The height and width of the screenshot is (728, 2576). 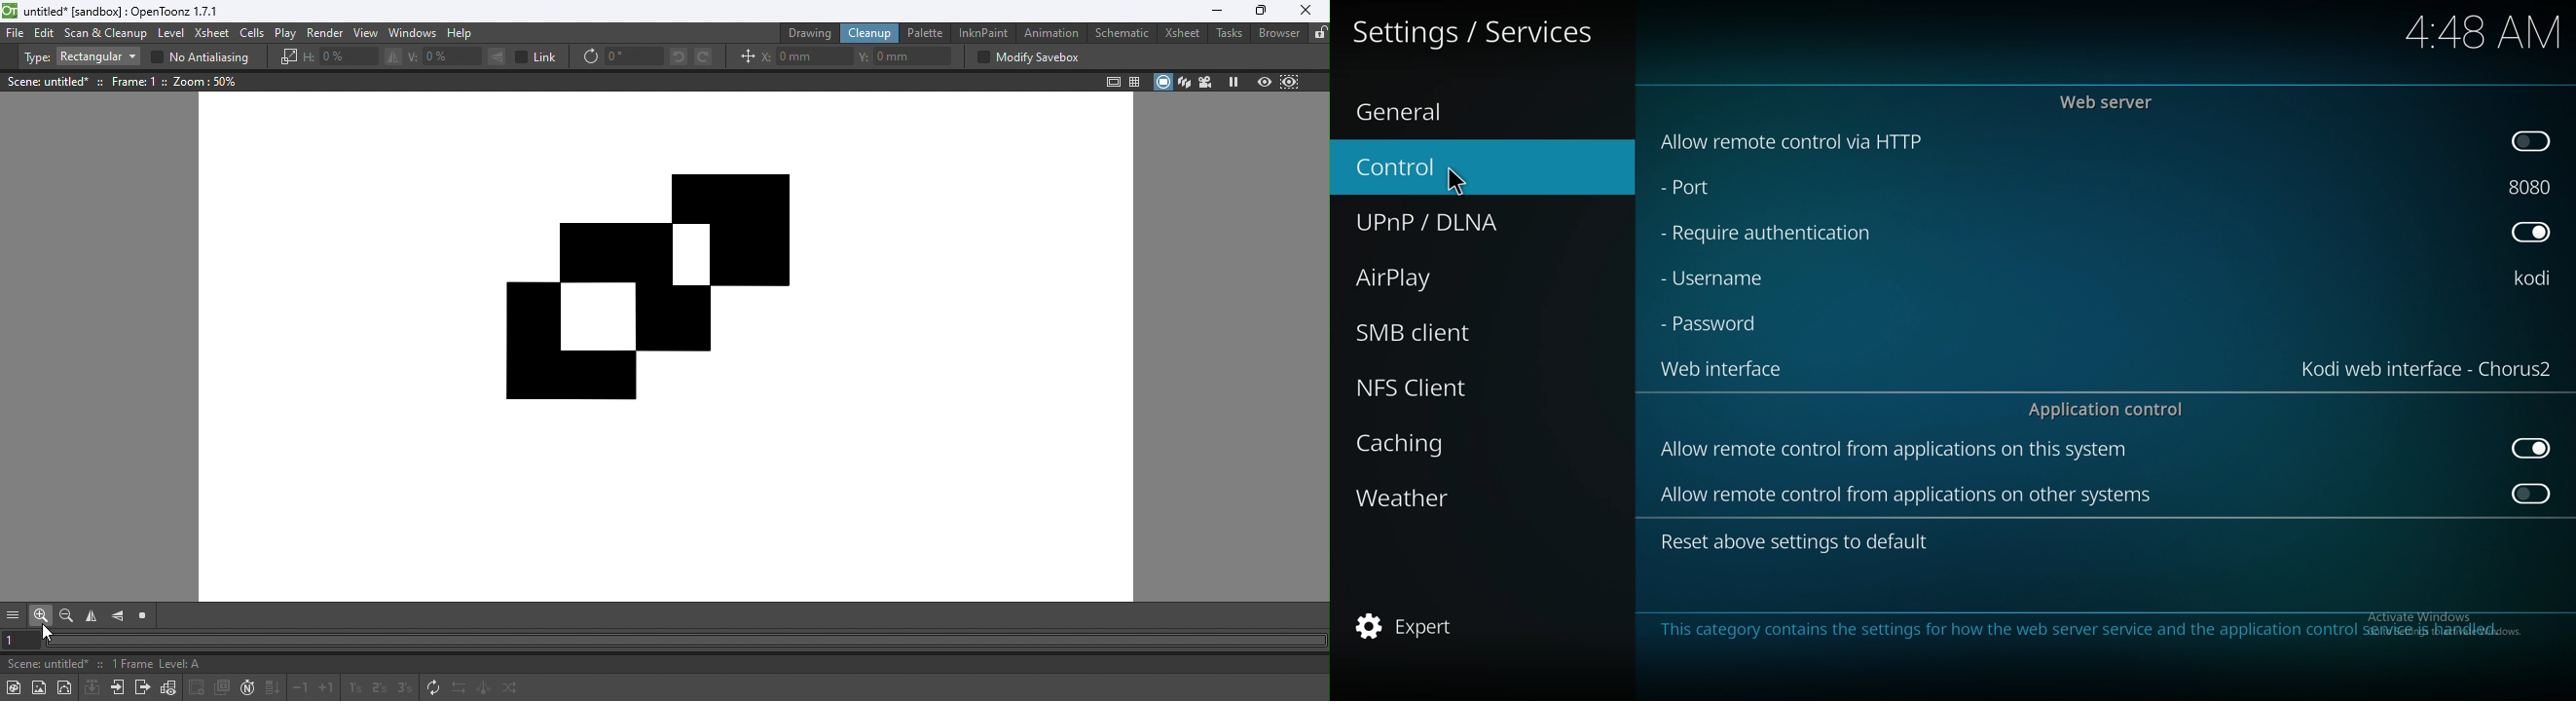 I want to click on reset settings, so click(x=1798, y=541).